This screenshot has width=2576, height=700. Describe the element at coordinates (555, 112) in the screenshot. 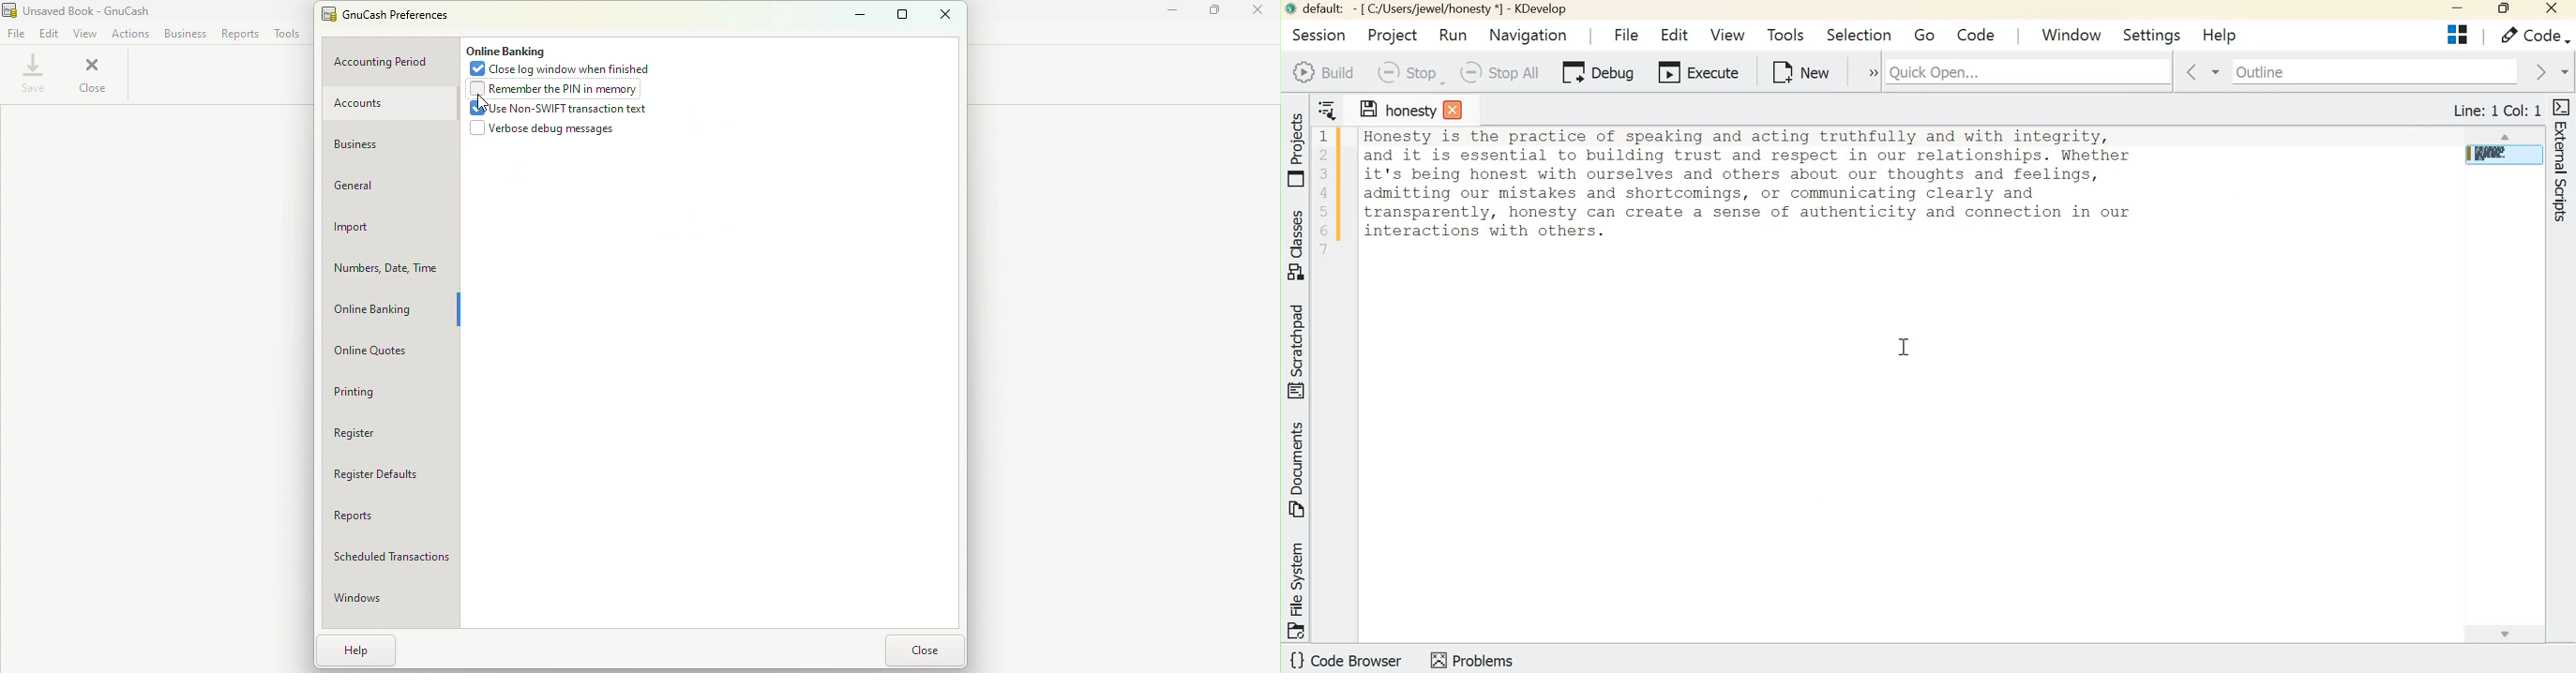

I see `Use non-SWIF transaction text` at that location.